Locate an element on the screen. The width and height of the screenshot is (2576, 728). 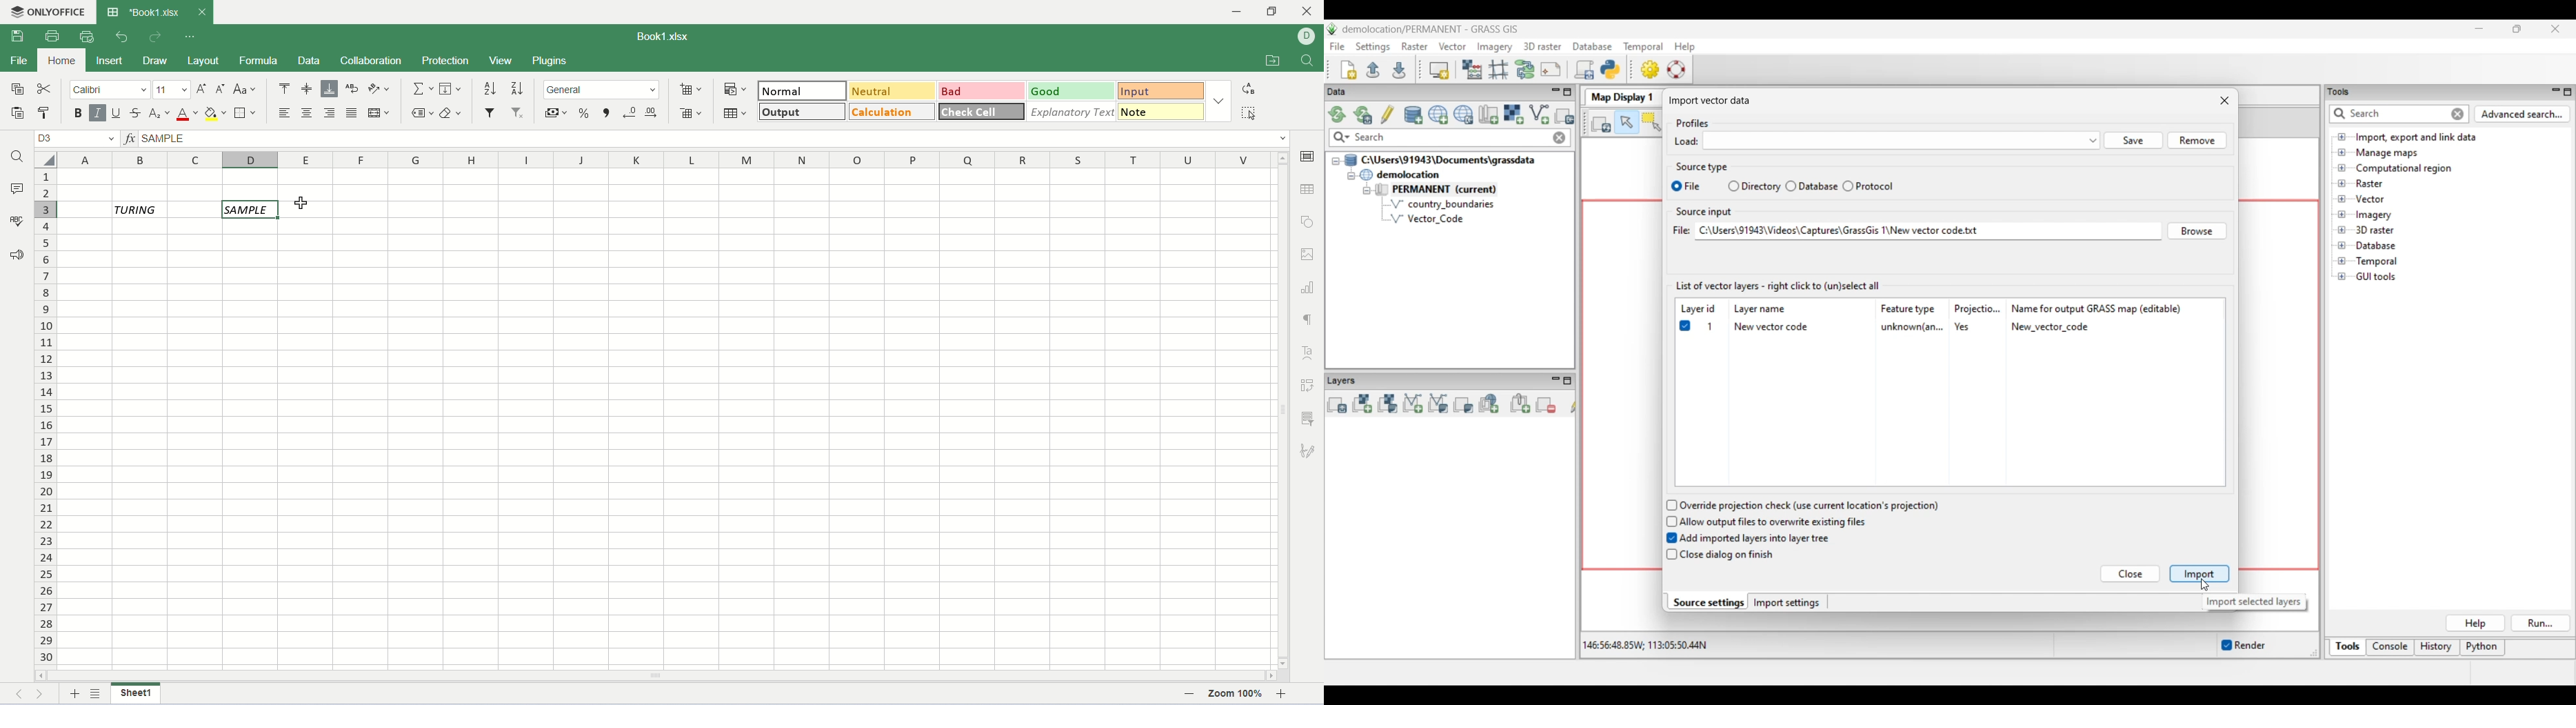
align bottom is located at coordinates (329, 90).